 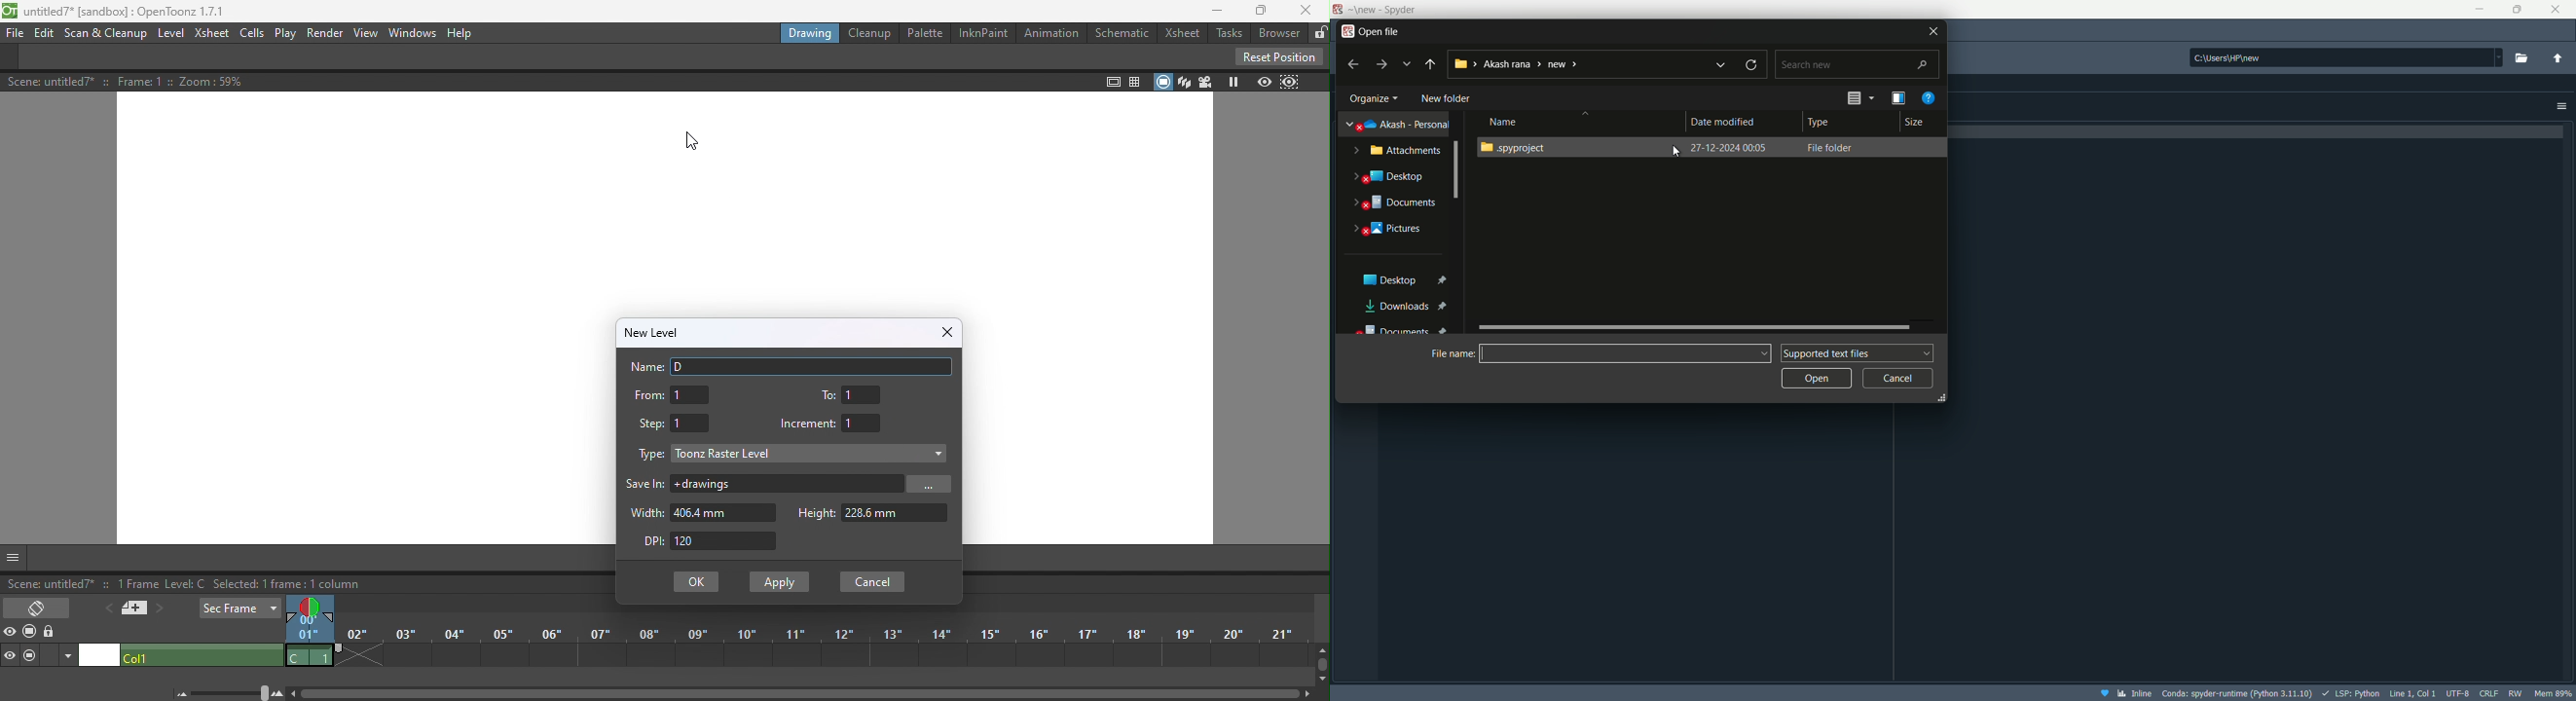 What do you see at coordinates (2519, 10) in the screenshot?
I see `maximize` at bounding box center [2519, 10].